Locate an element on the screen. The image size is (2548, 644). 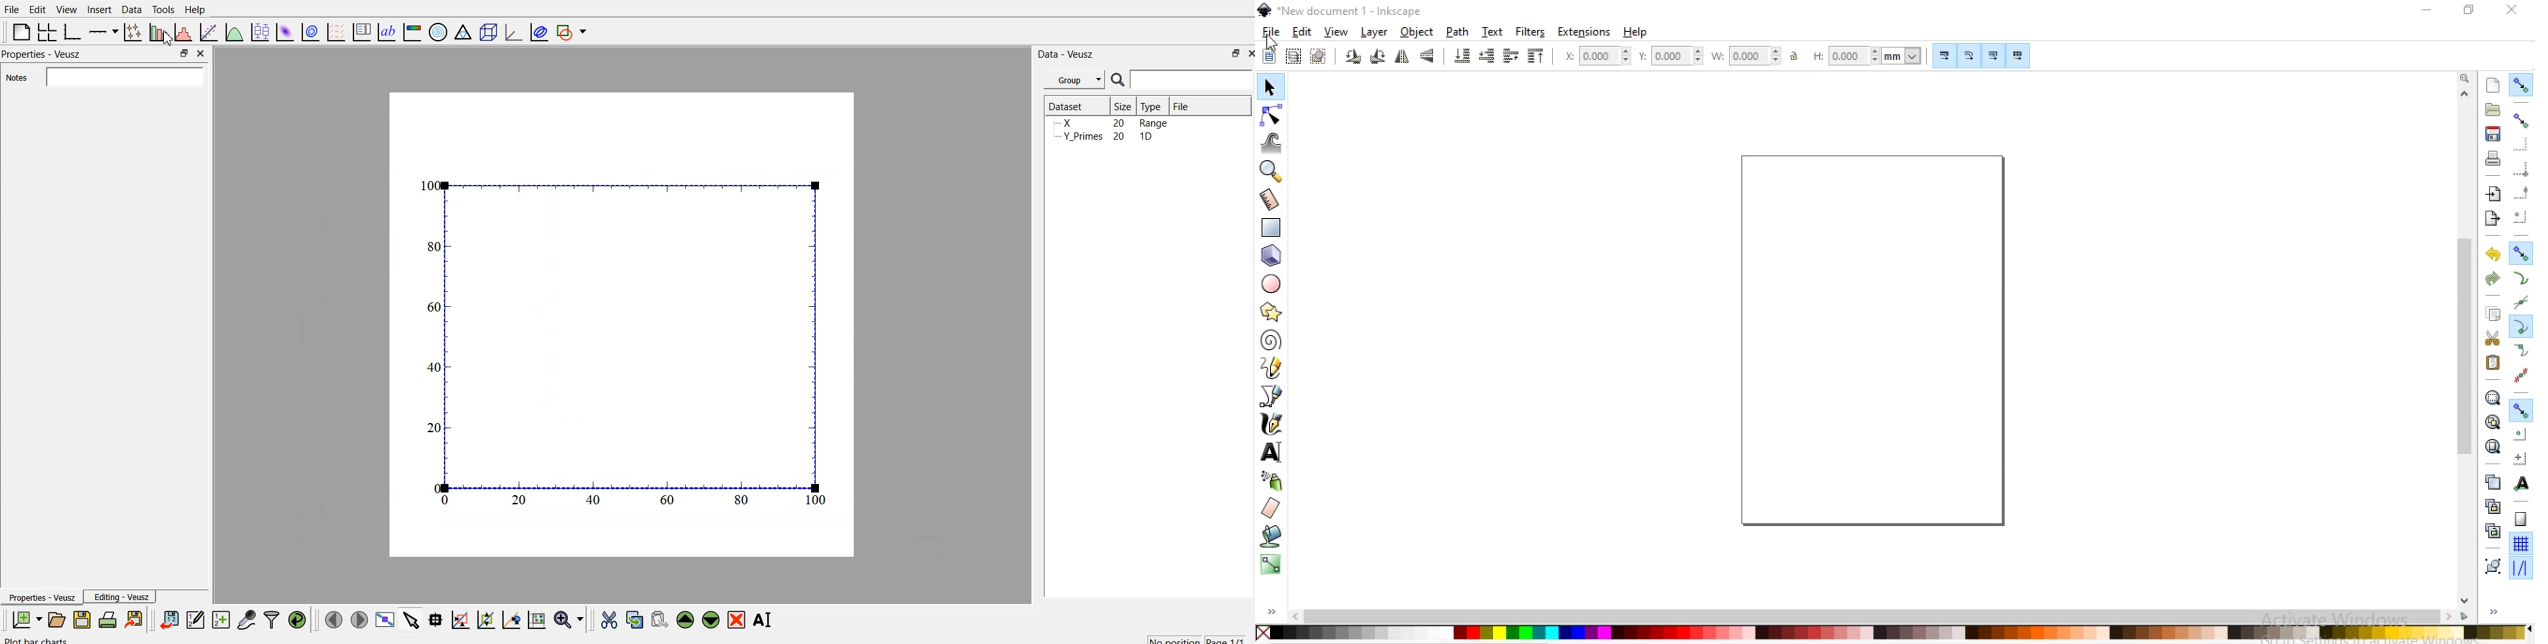
plot points is located at coordinates (130, 31).